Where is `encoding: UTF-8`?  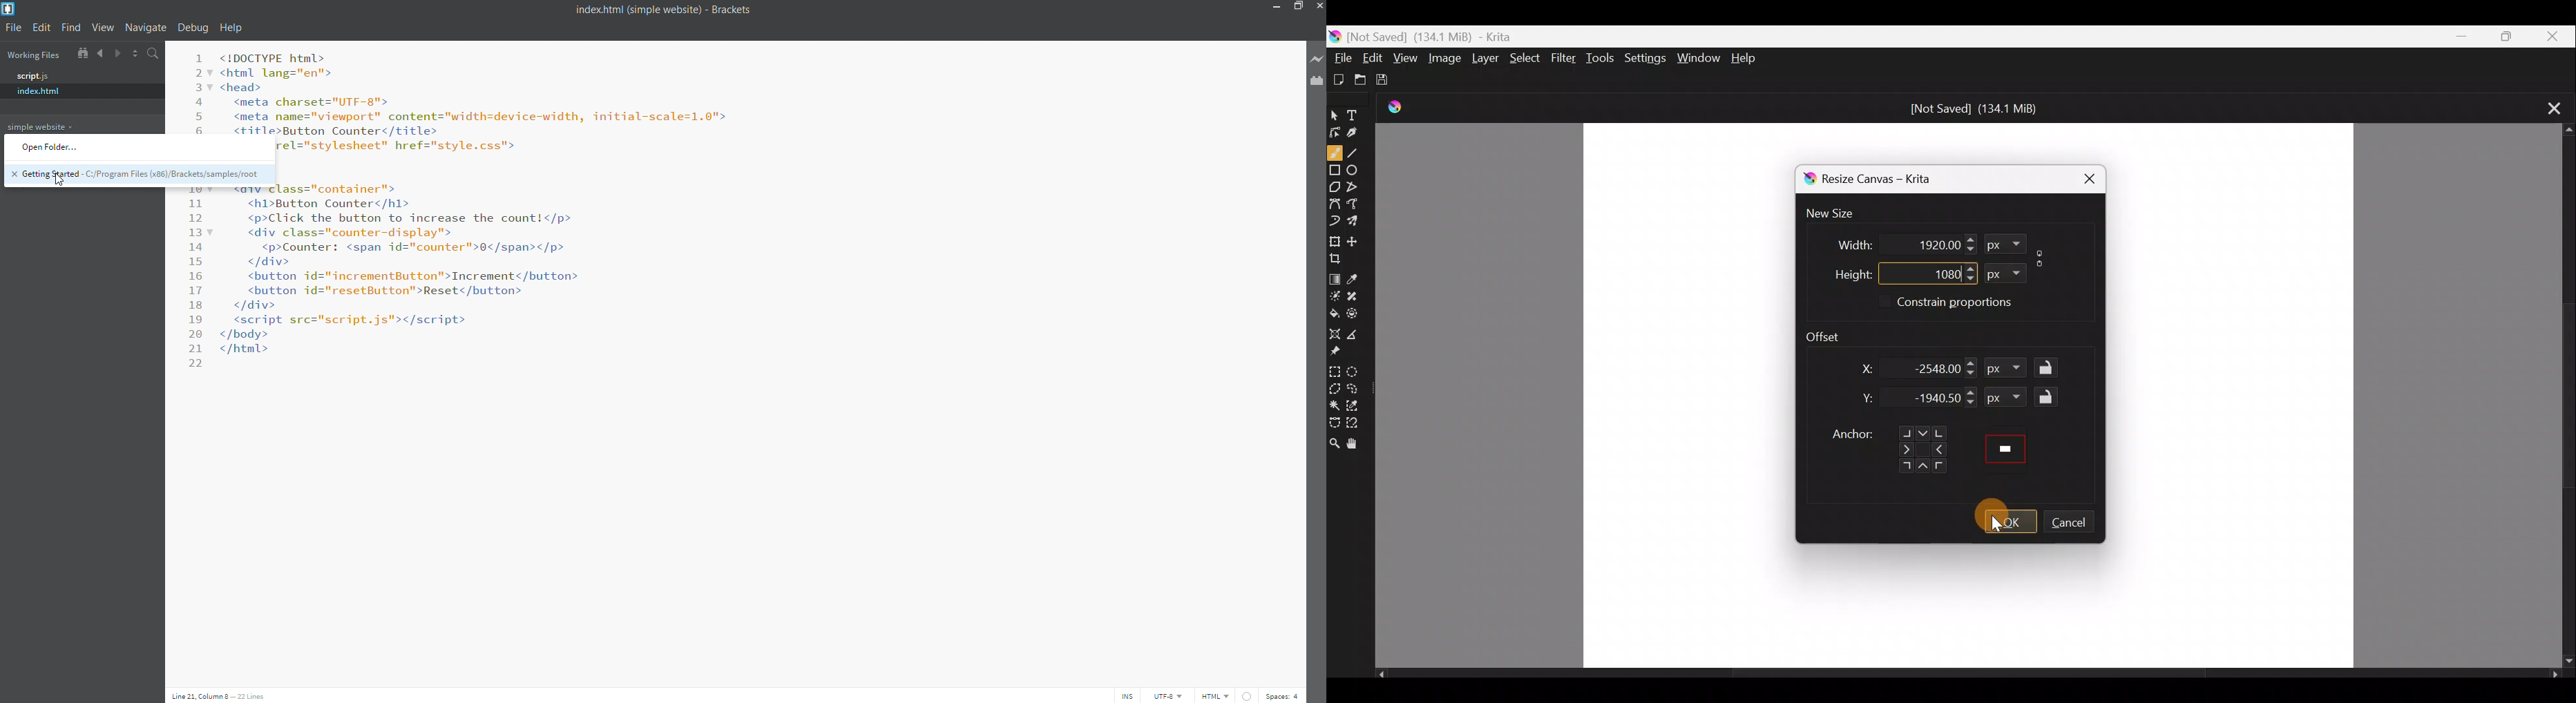
encoding: UTF-8 is located at coordinates (1170, 695).